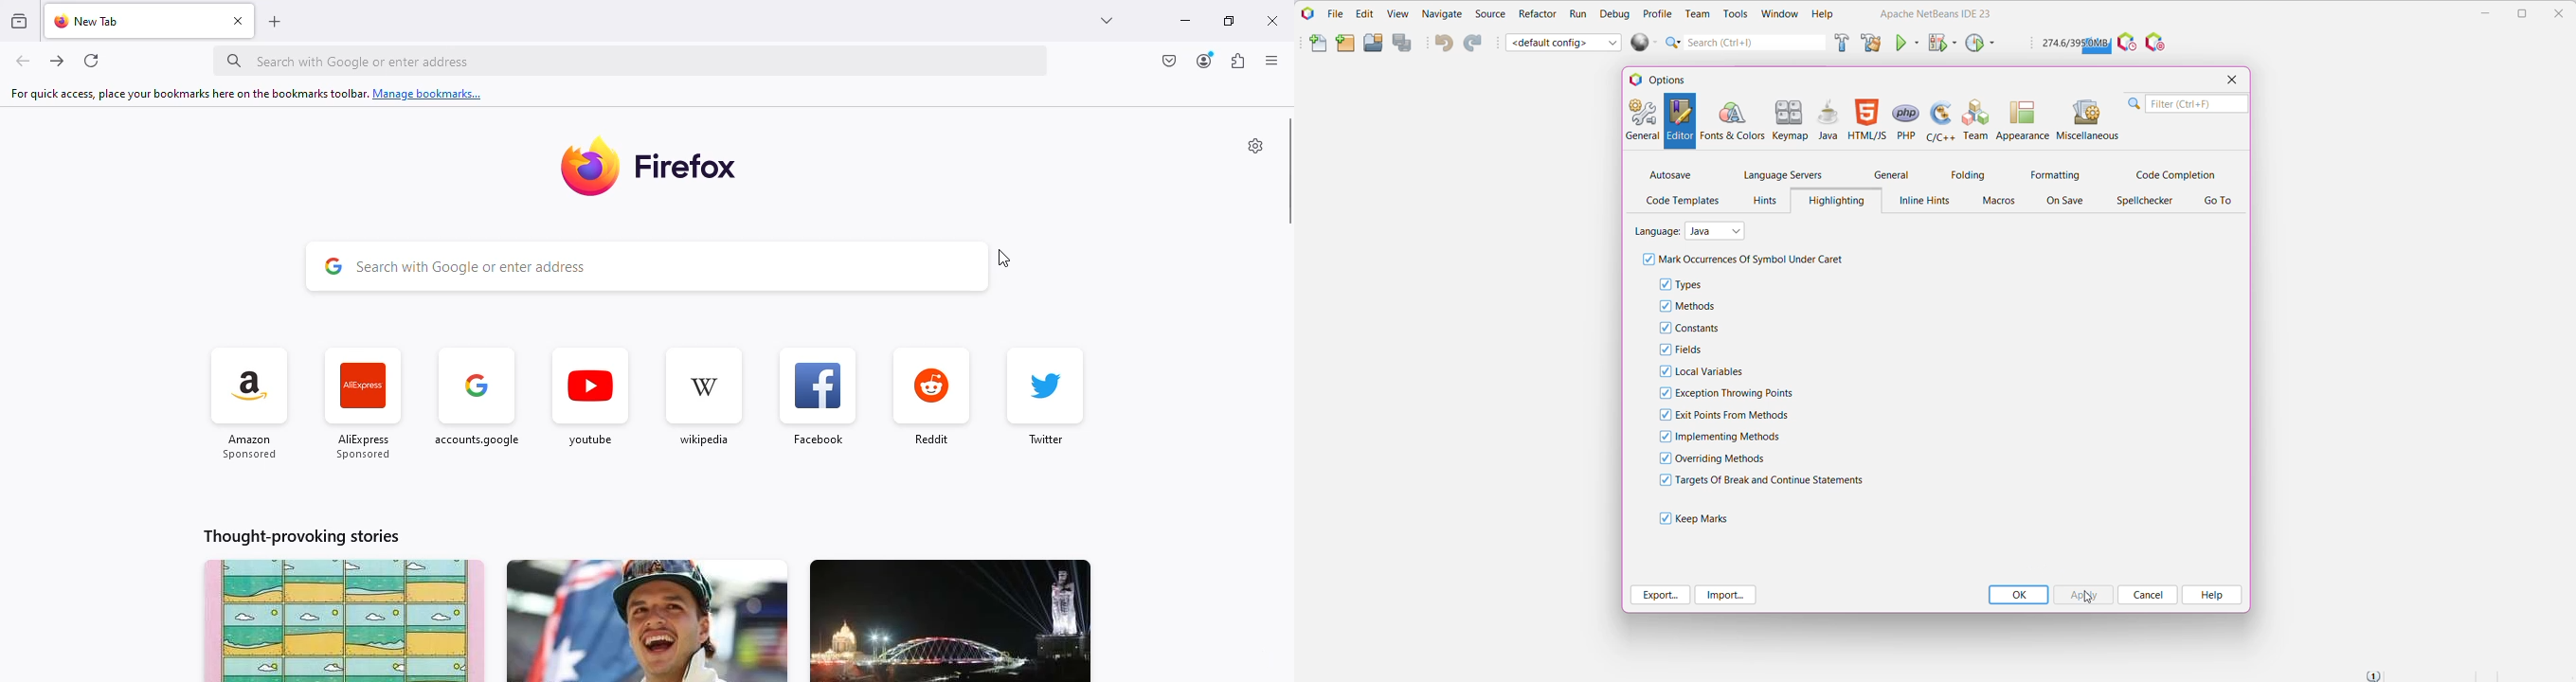  I want to click on minimize, so click(1185, 21).